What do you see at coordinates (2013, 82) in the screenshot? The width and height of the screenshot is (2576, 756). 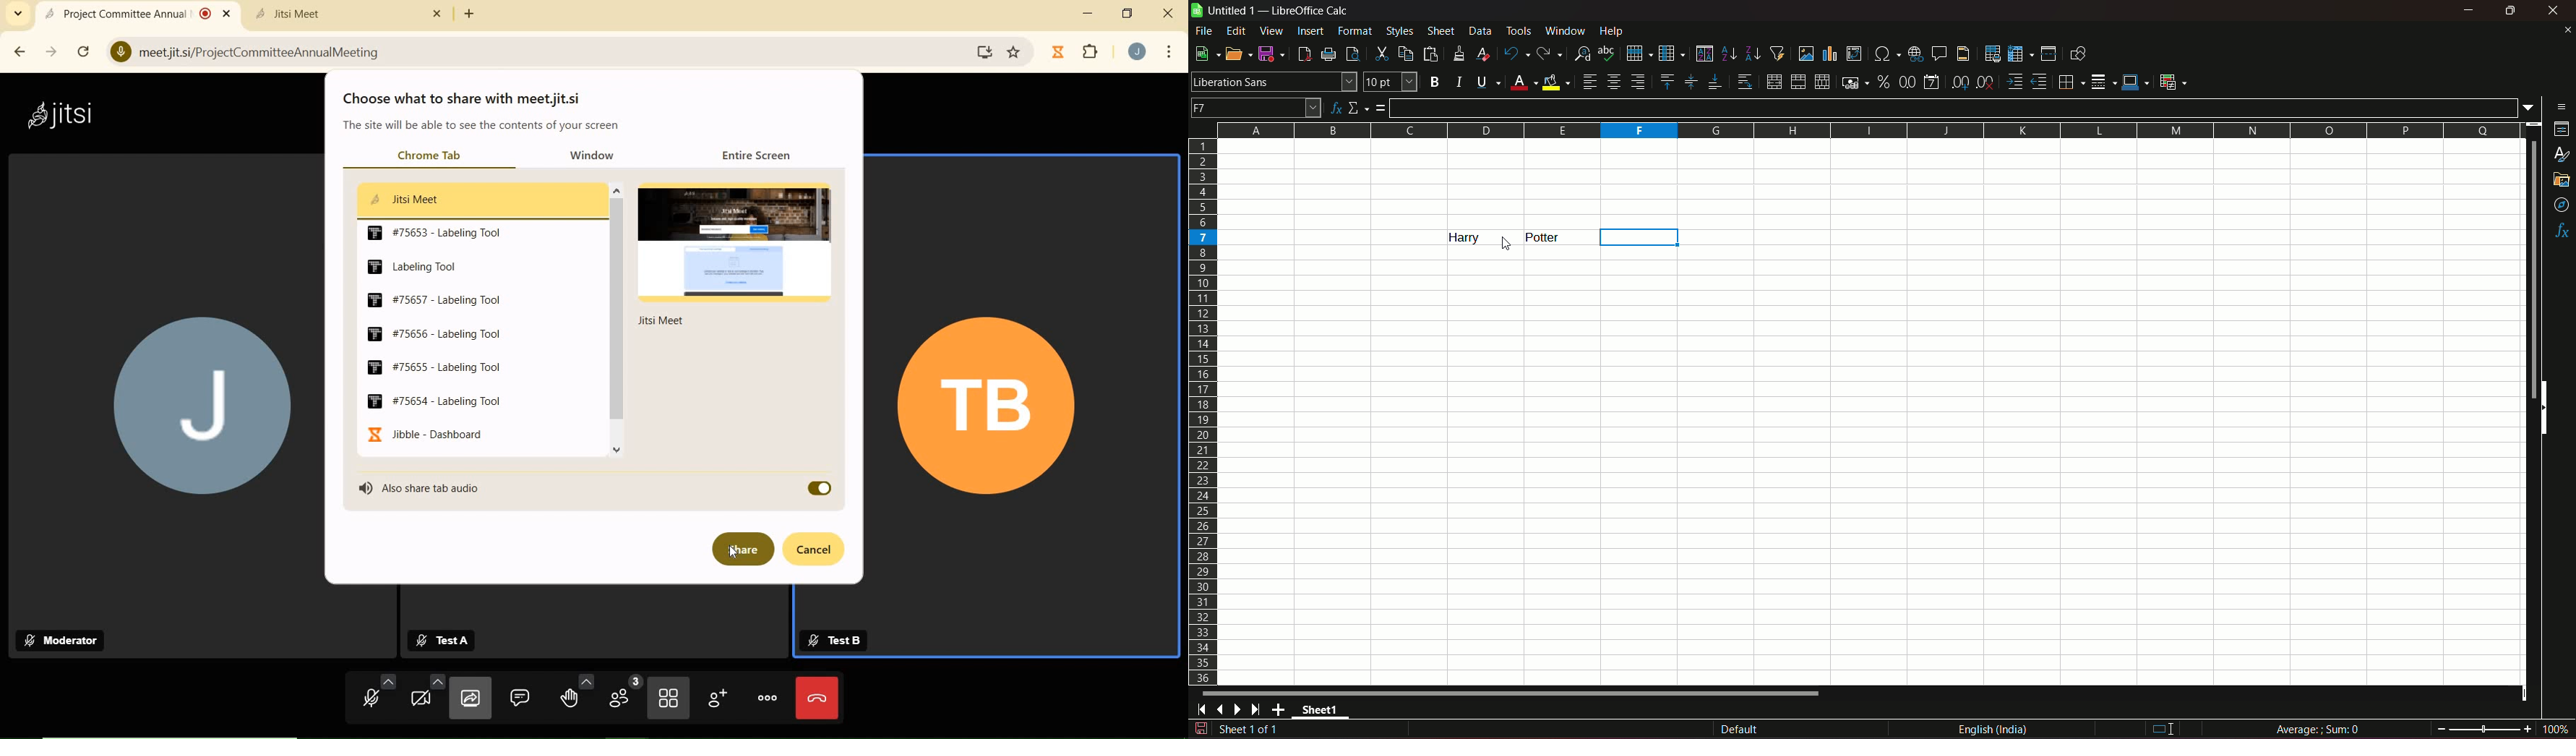 I see `increase indent` at bounding box center [2013, 82].